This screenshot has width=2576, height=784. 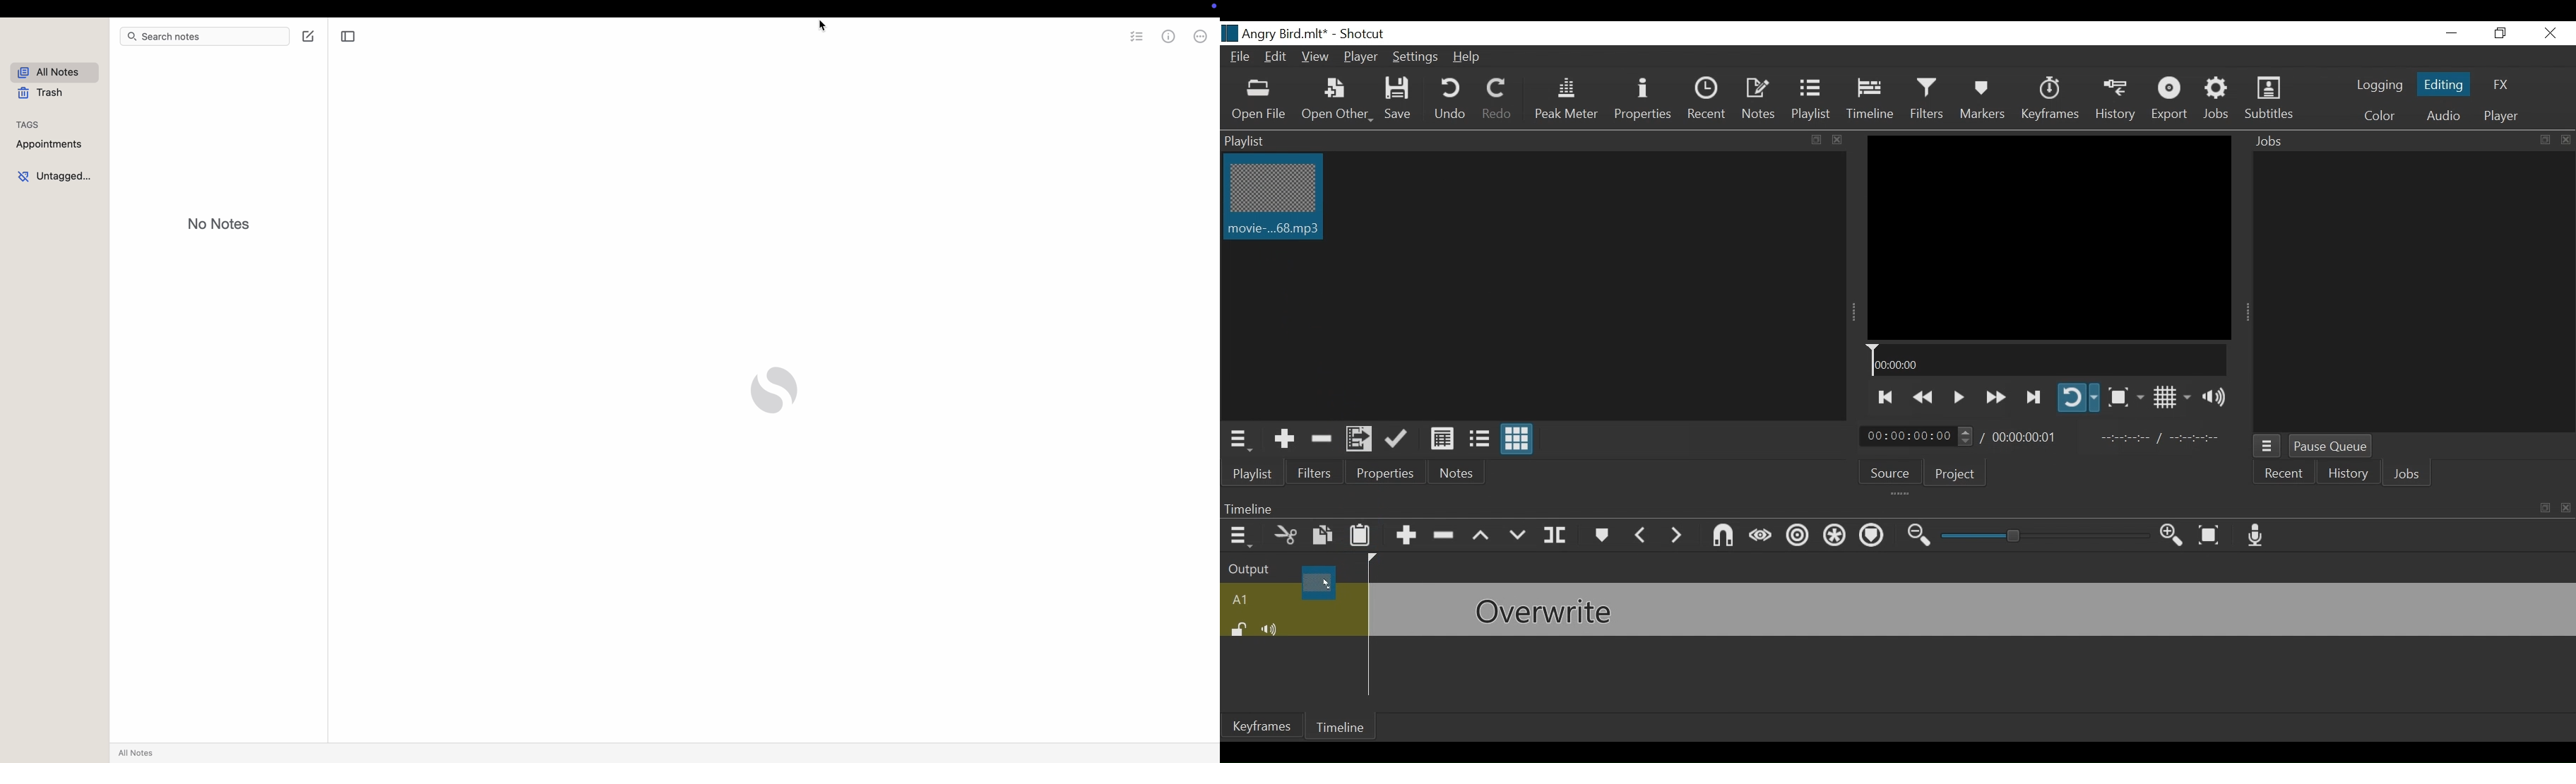 What do you see at coordinates (1796, 536) in the screenshot?
I see `Ripple ` at bounding box center [1796, 536].